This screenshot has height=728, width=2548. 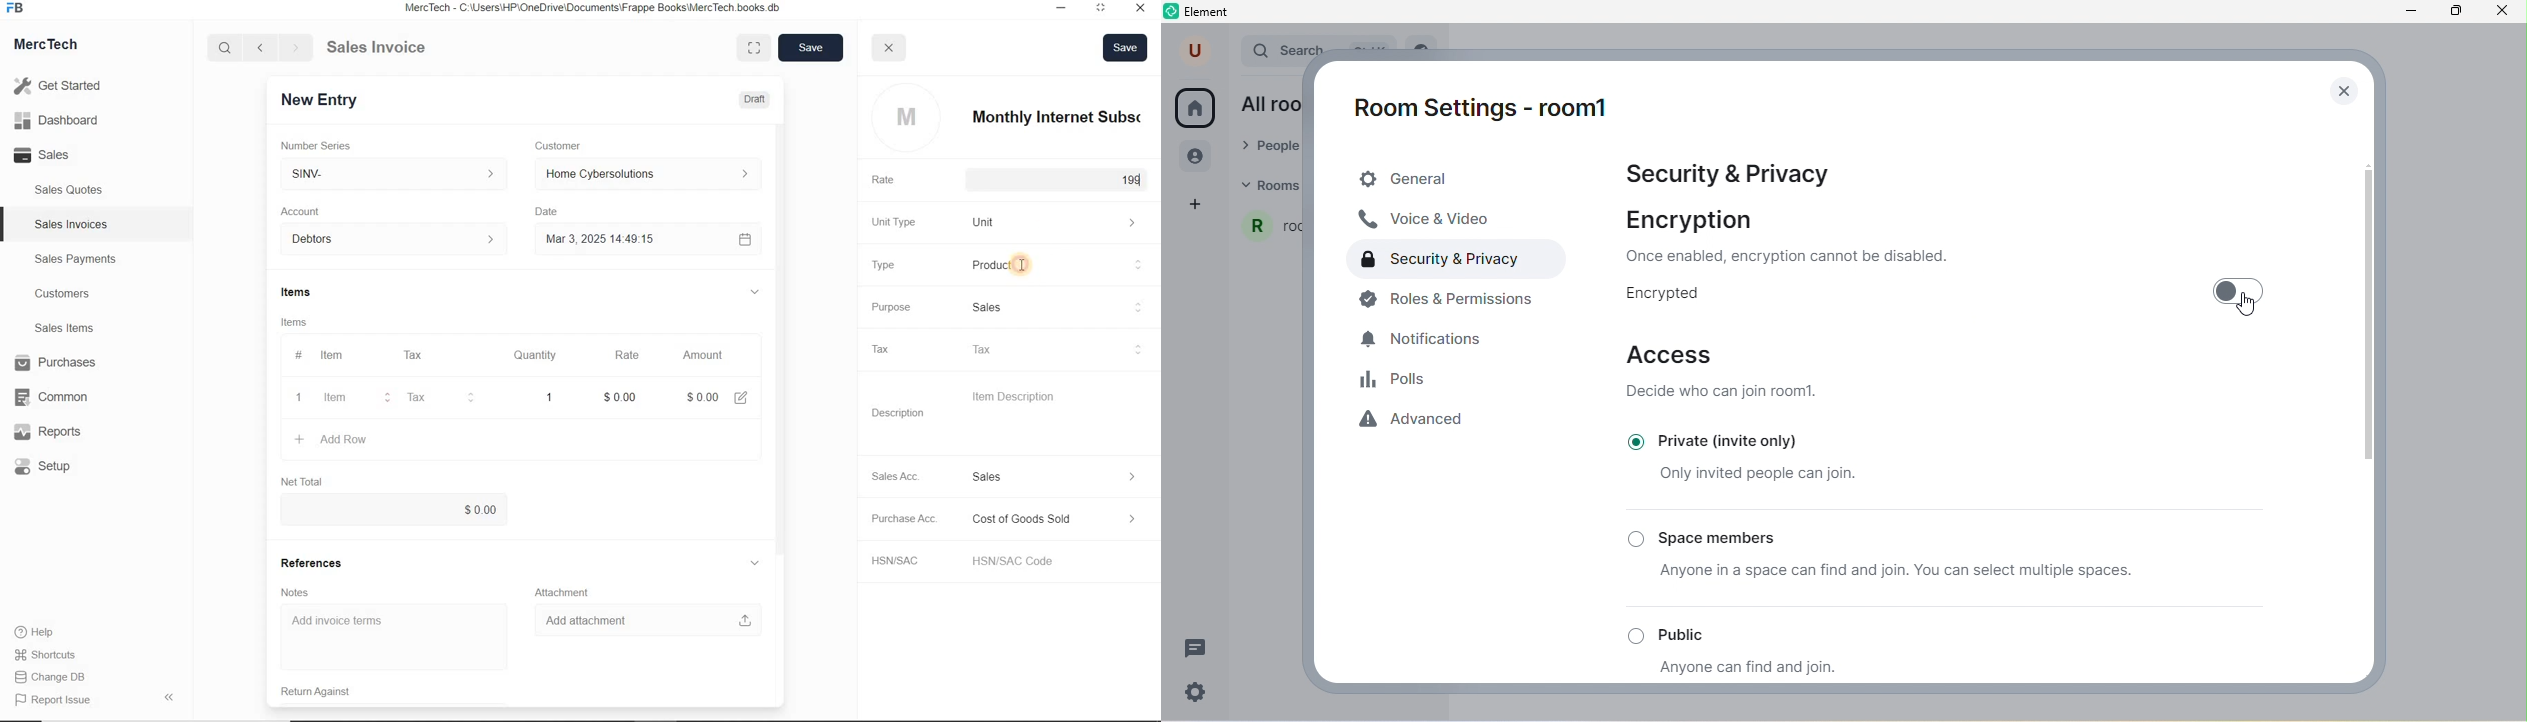 What do you see at coordinates (1026, 560) in the screenshot?
I see `HSN/SAC Code` at bounding box center [1026, 560].